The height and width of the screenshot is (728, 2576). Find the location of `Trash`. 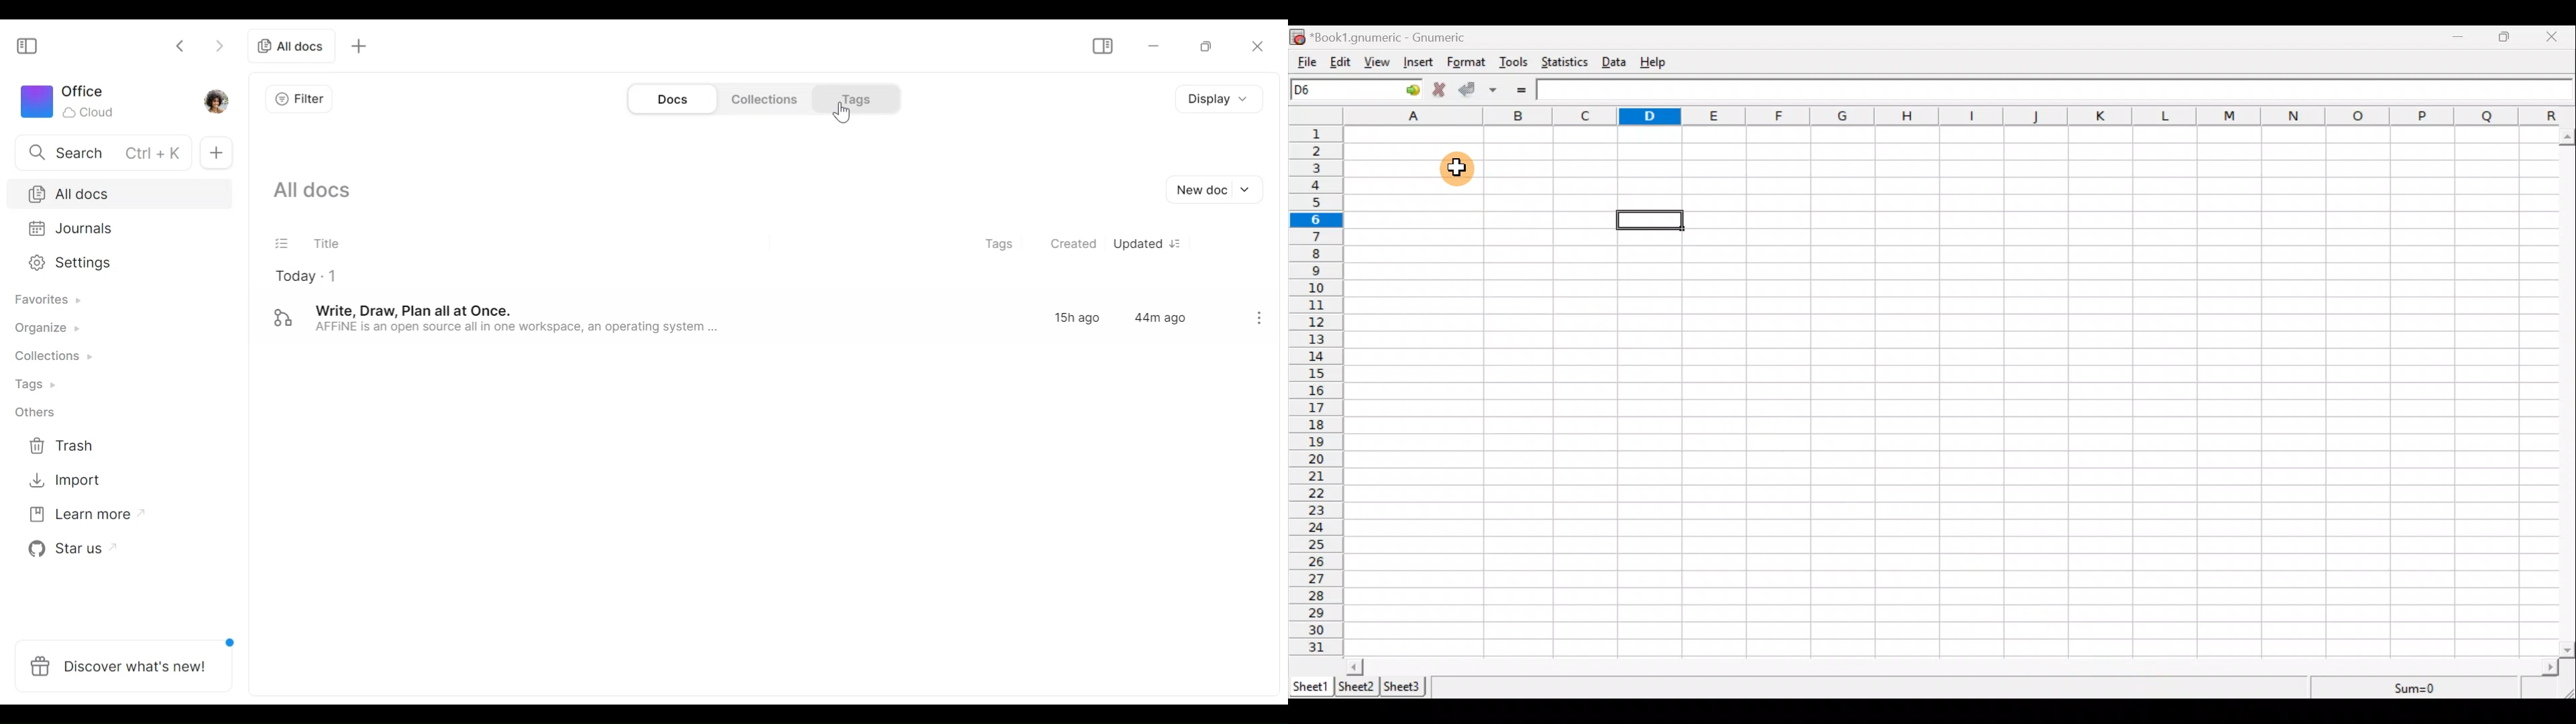

Trash is located at coordinates (71, 445).